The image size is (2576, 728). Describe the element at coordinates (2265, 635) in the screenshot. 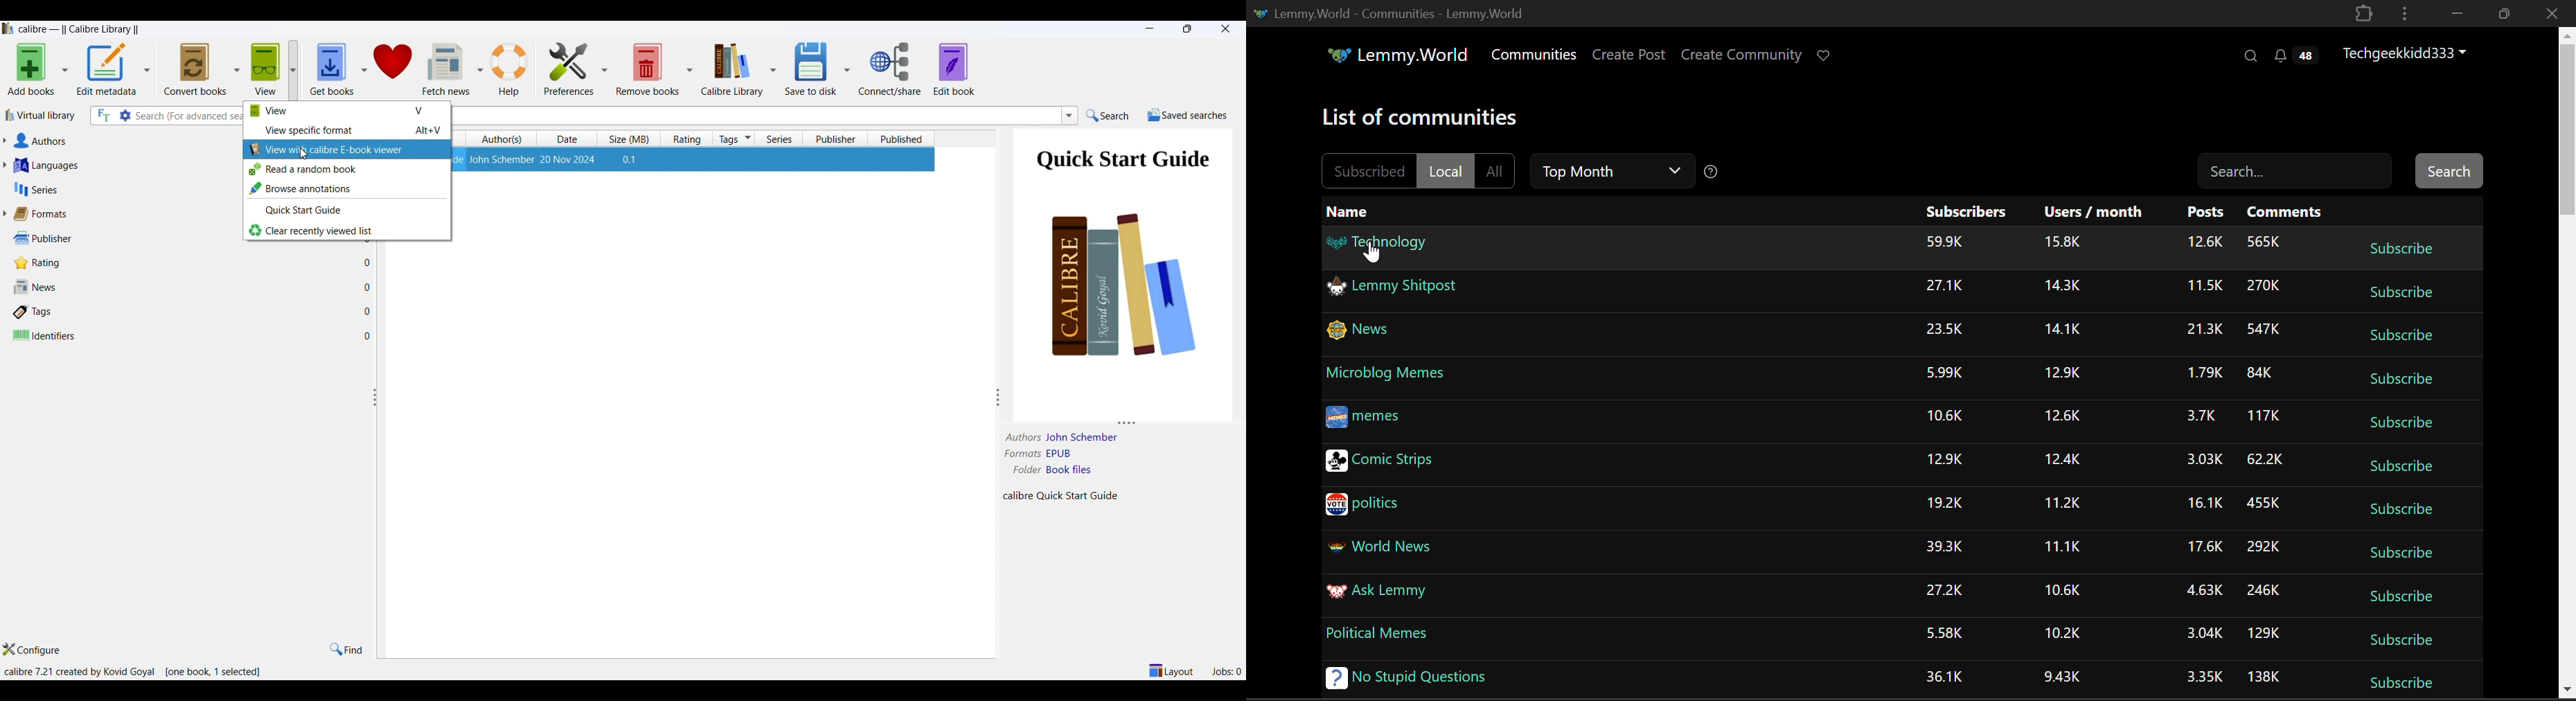

I see `Amount` at that location.